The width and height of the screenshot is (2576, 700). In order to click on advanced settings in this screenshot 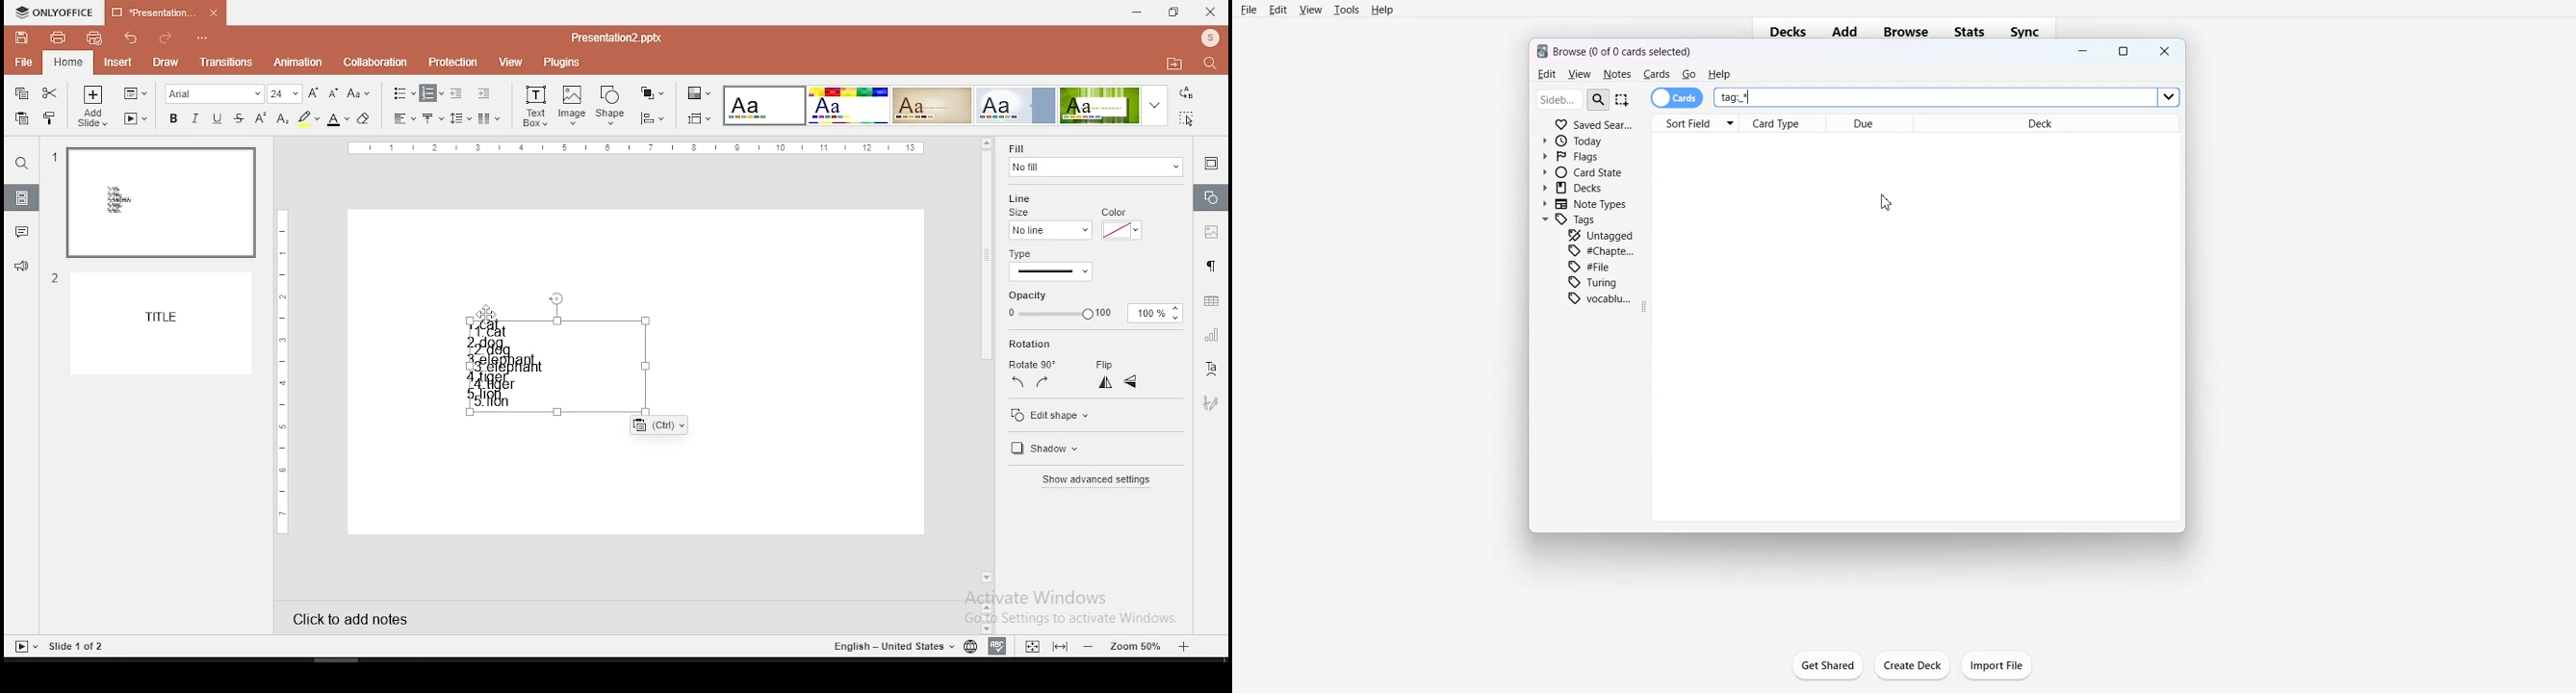, I will do `click(1101, 480)`.